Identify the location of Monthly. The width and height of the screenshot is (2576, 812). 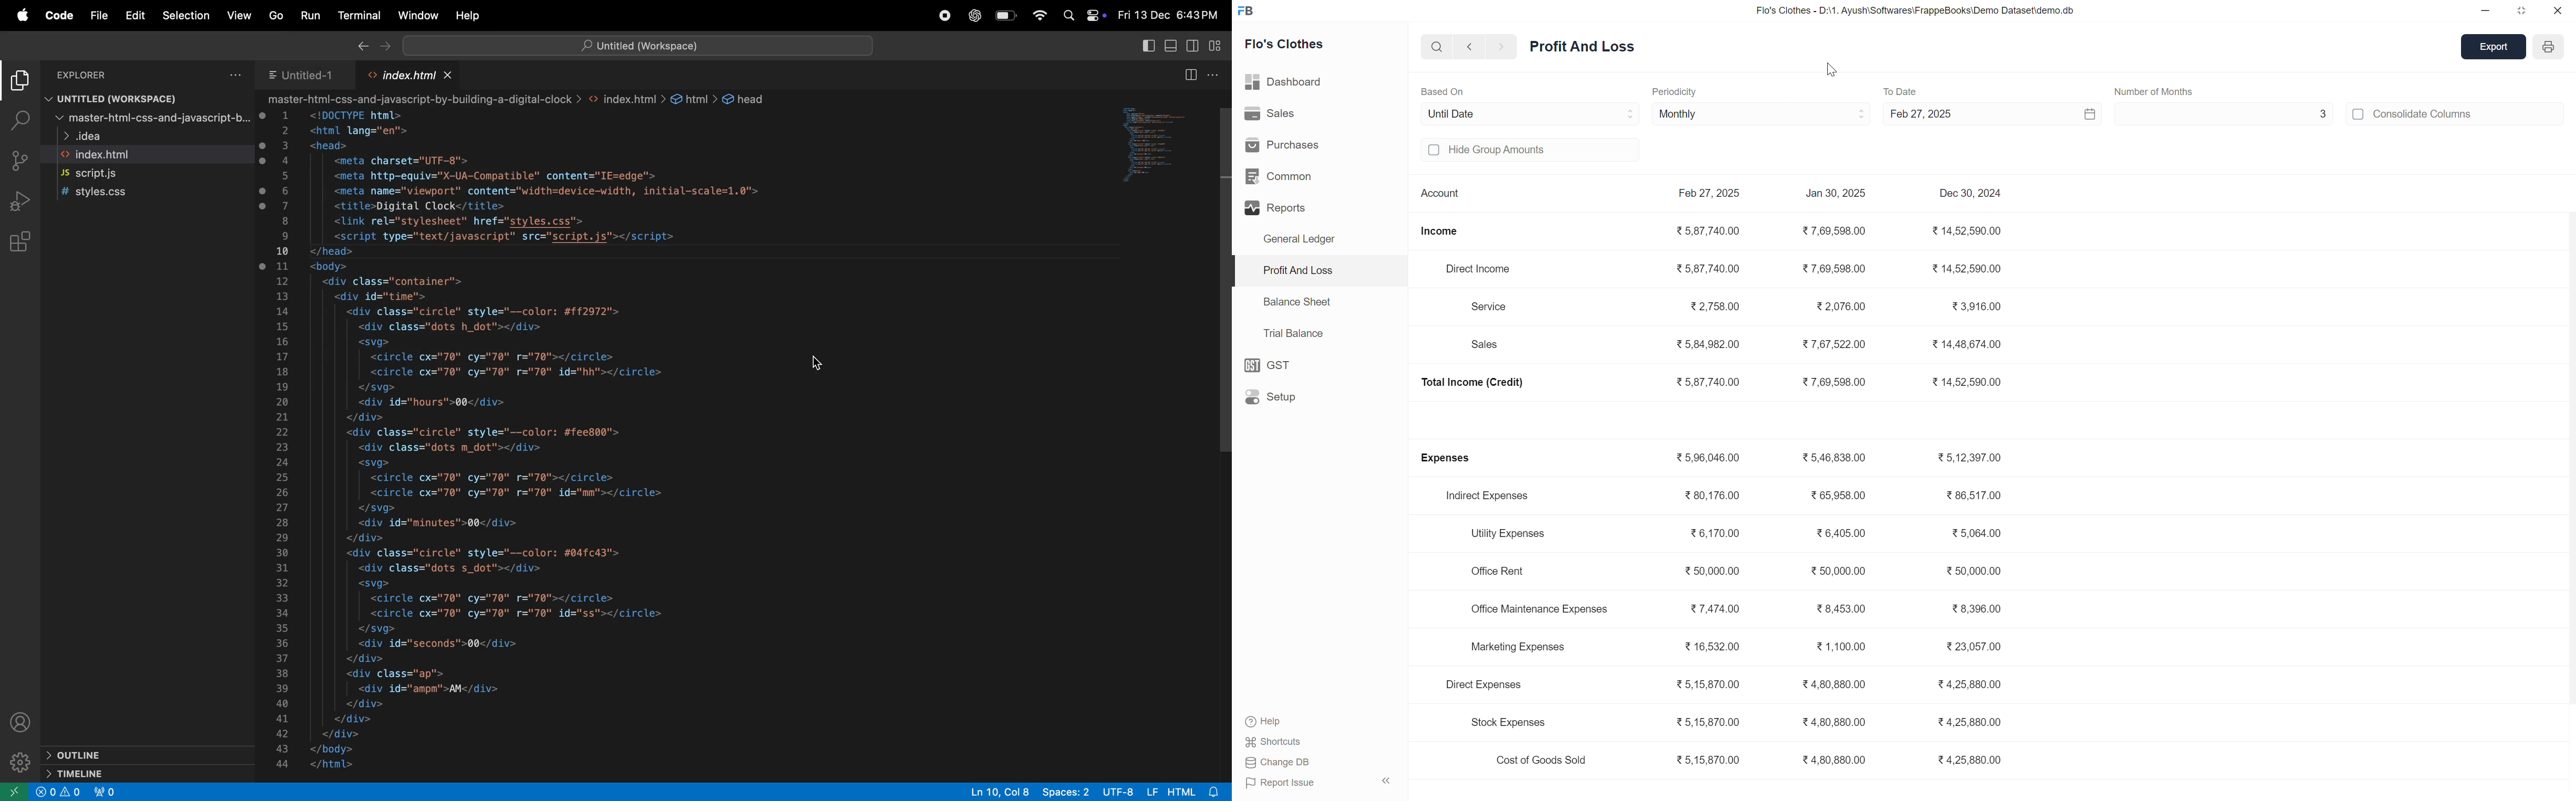
(1684, 113).